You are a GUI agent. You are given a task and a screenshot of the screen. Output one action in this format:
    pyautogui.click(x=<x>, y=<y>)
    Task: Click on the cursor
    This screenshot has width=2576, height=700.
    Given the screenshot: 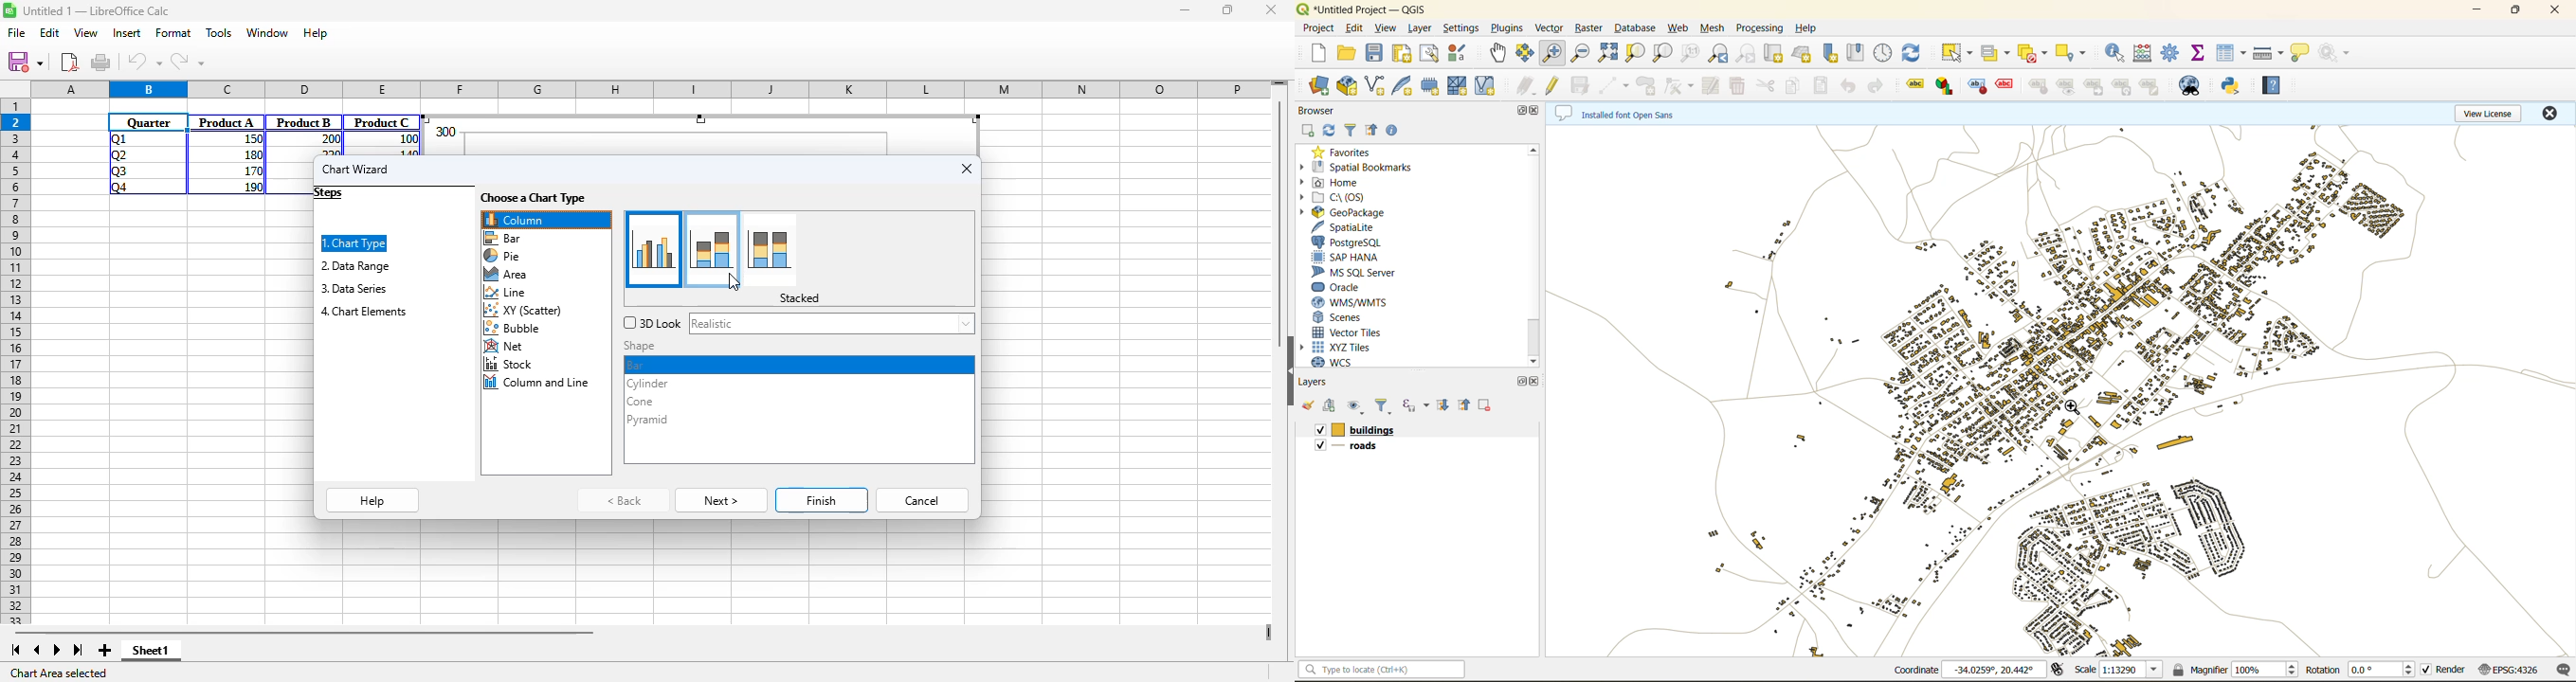 What is the action you would take?
    pyautogui.click(x=2077, y=407)
    